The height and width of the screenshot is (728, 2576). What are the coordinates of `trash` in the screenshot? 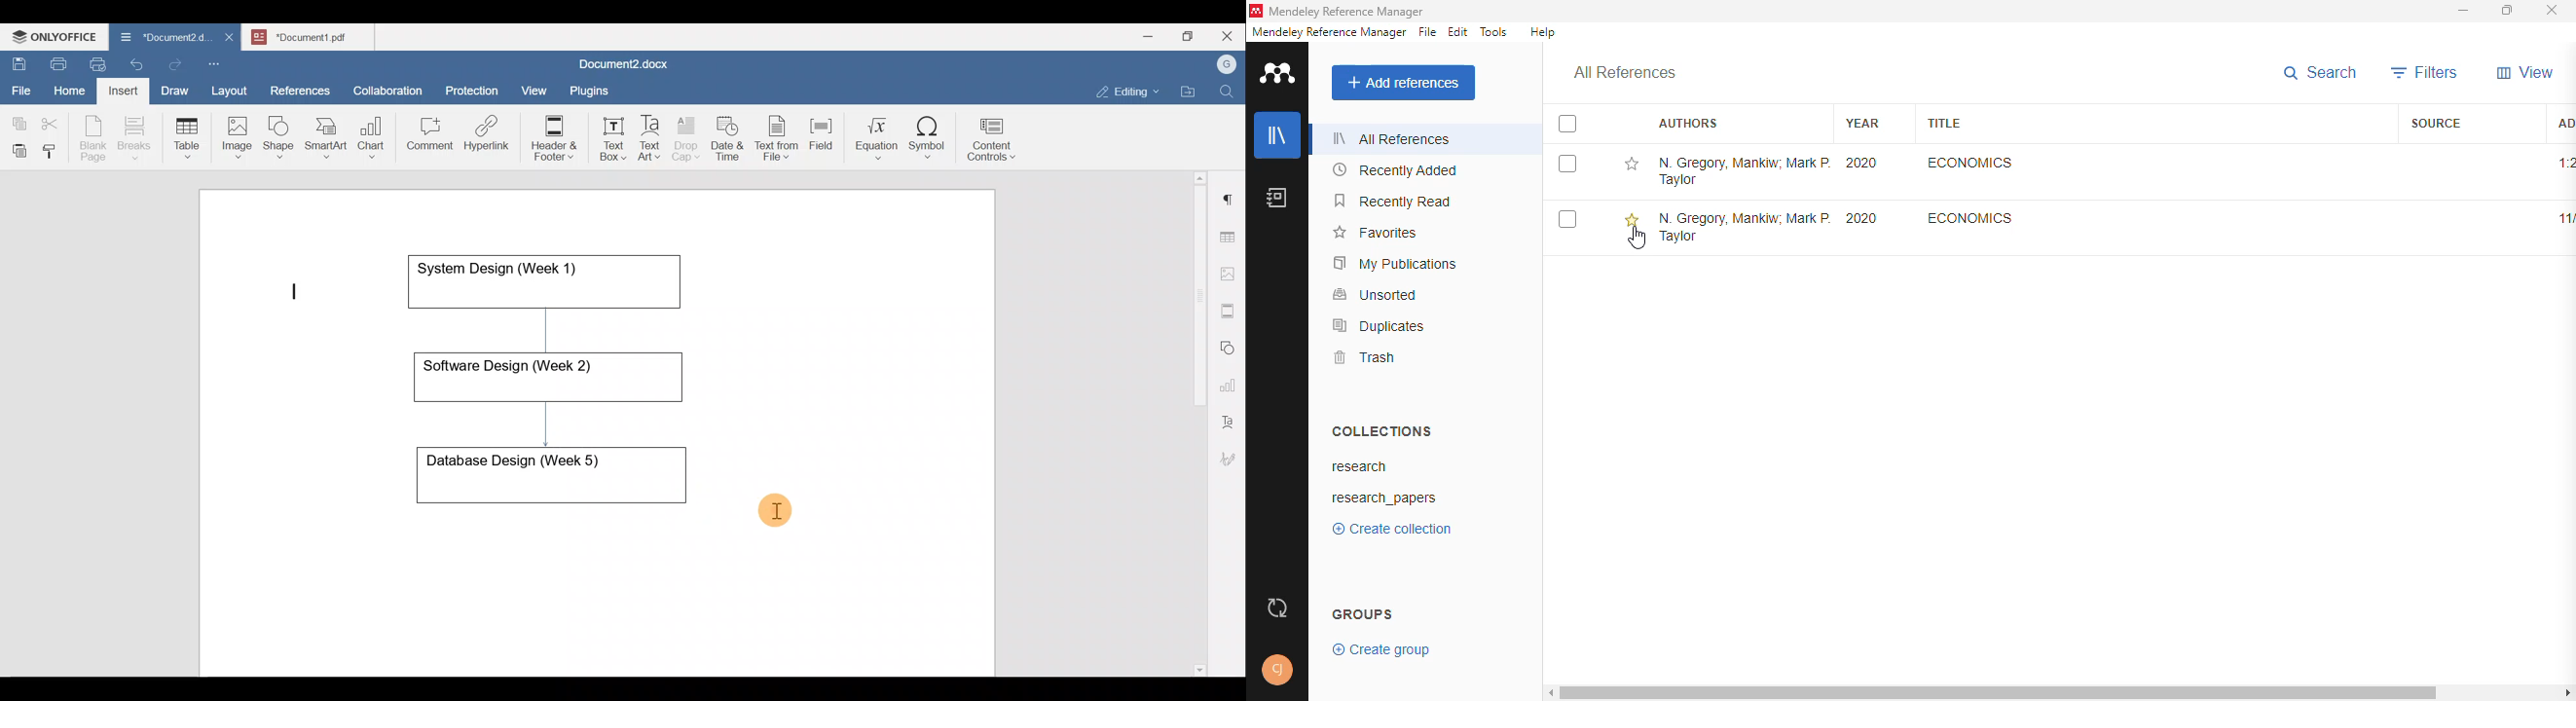 It's located at (1368, 357).